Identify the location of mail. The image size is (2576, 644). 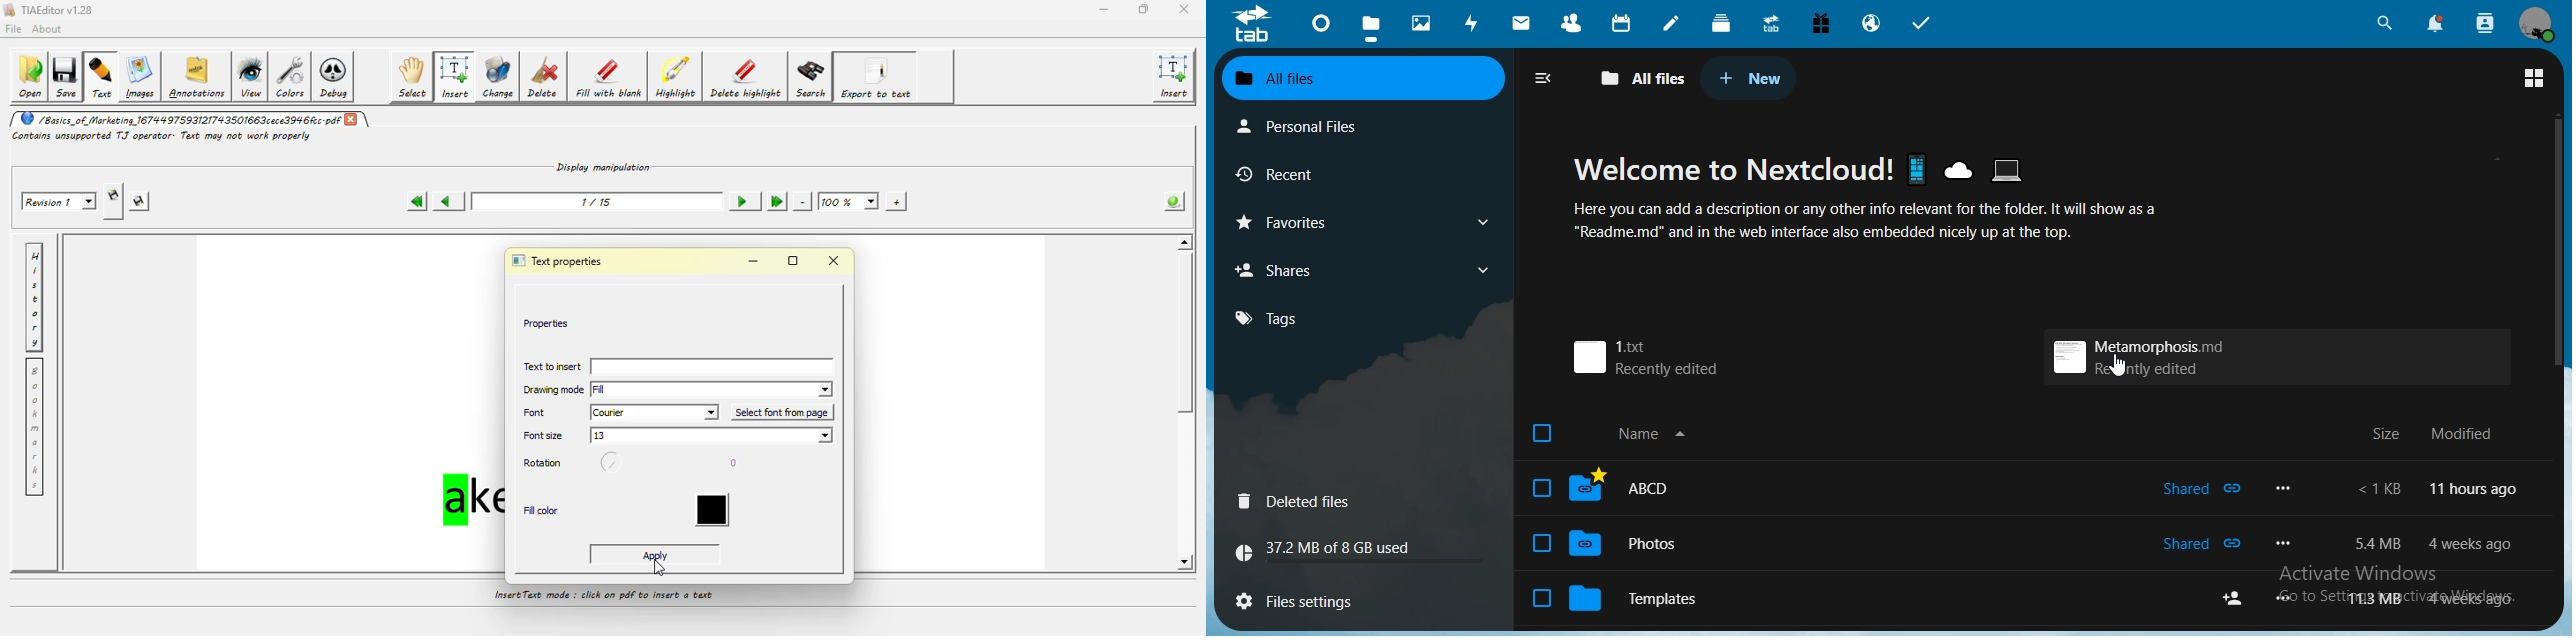
(1522, 24).